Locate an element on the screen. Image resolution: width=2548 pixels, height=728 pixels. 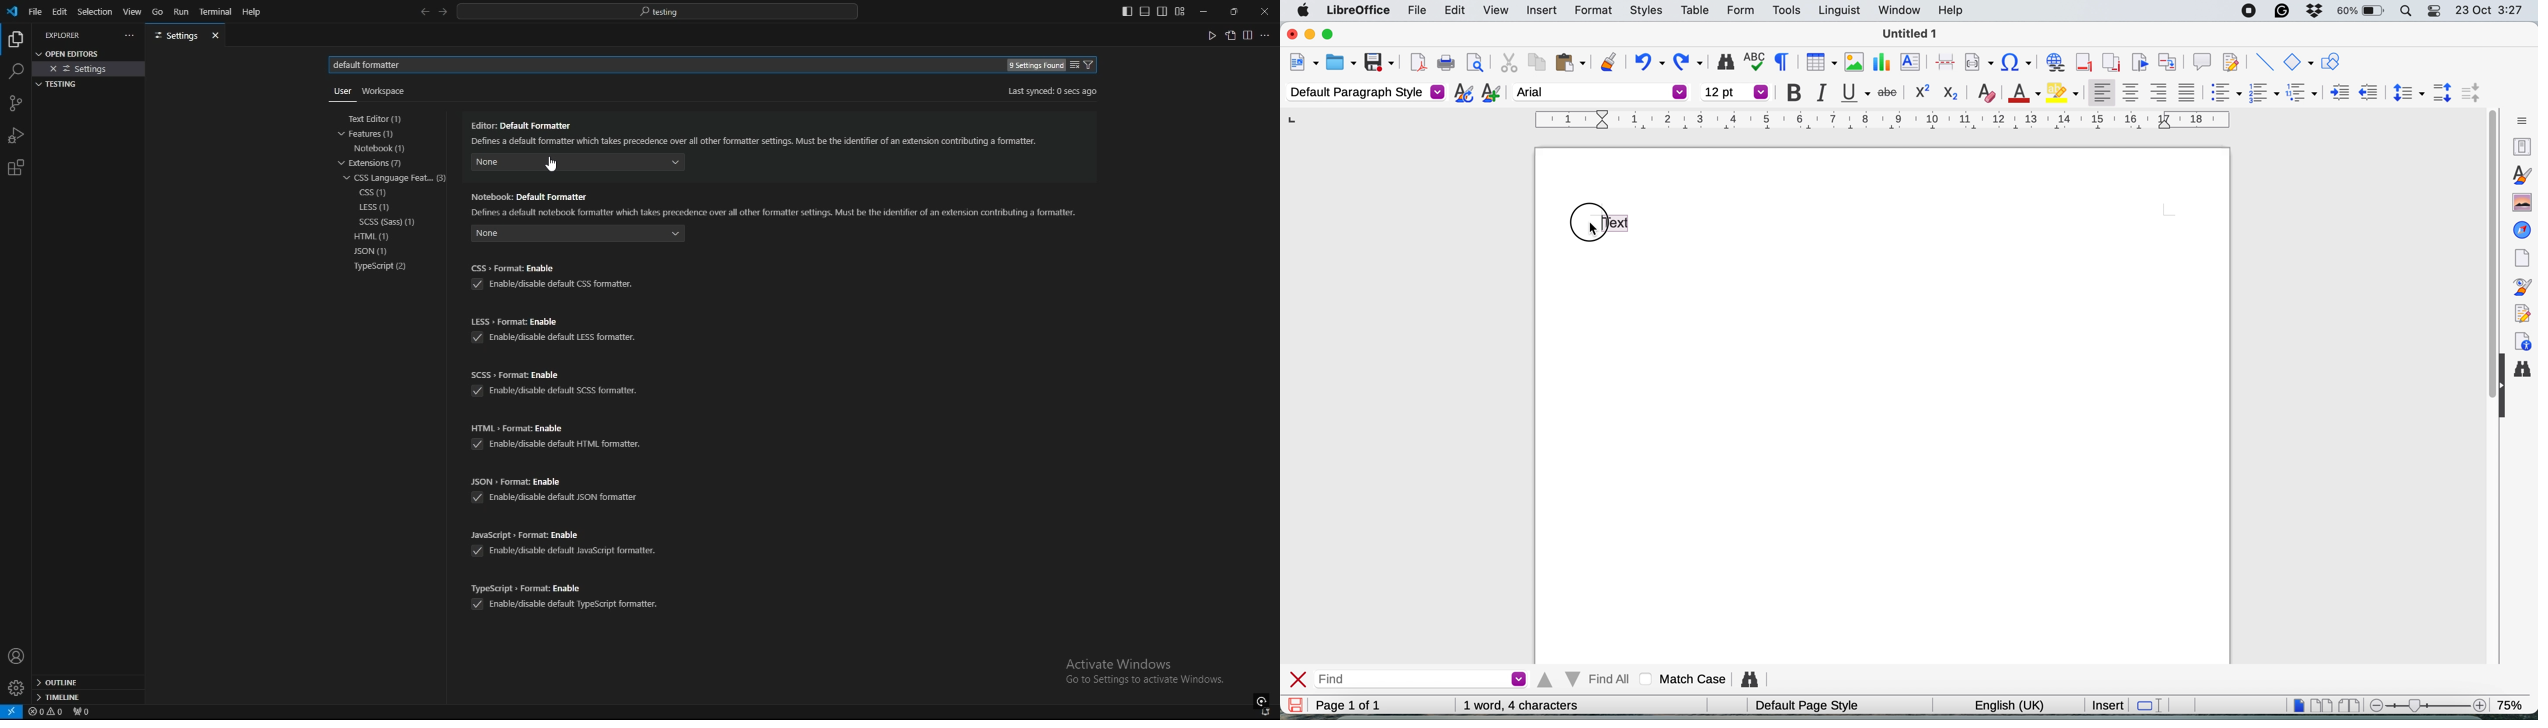
updated selected style is located at coordinates (1461, 93).